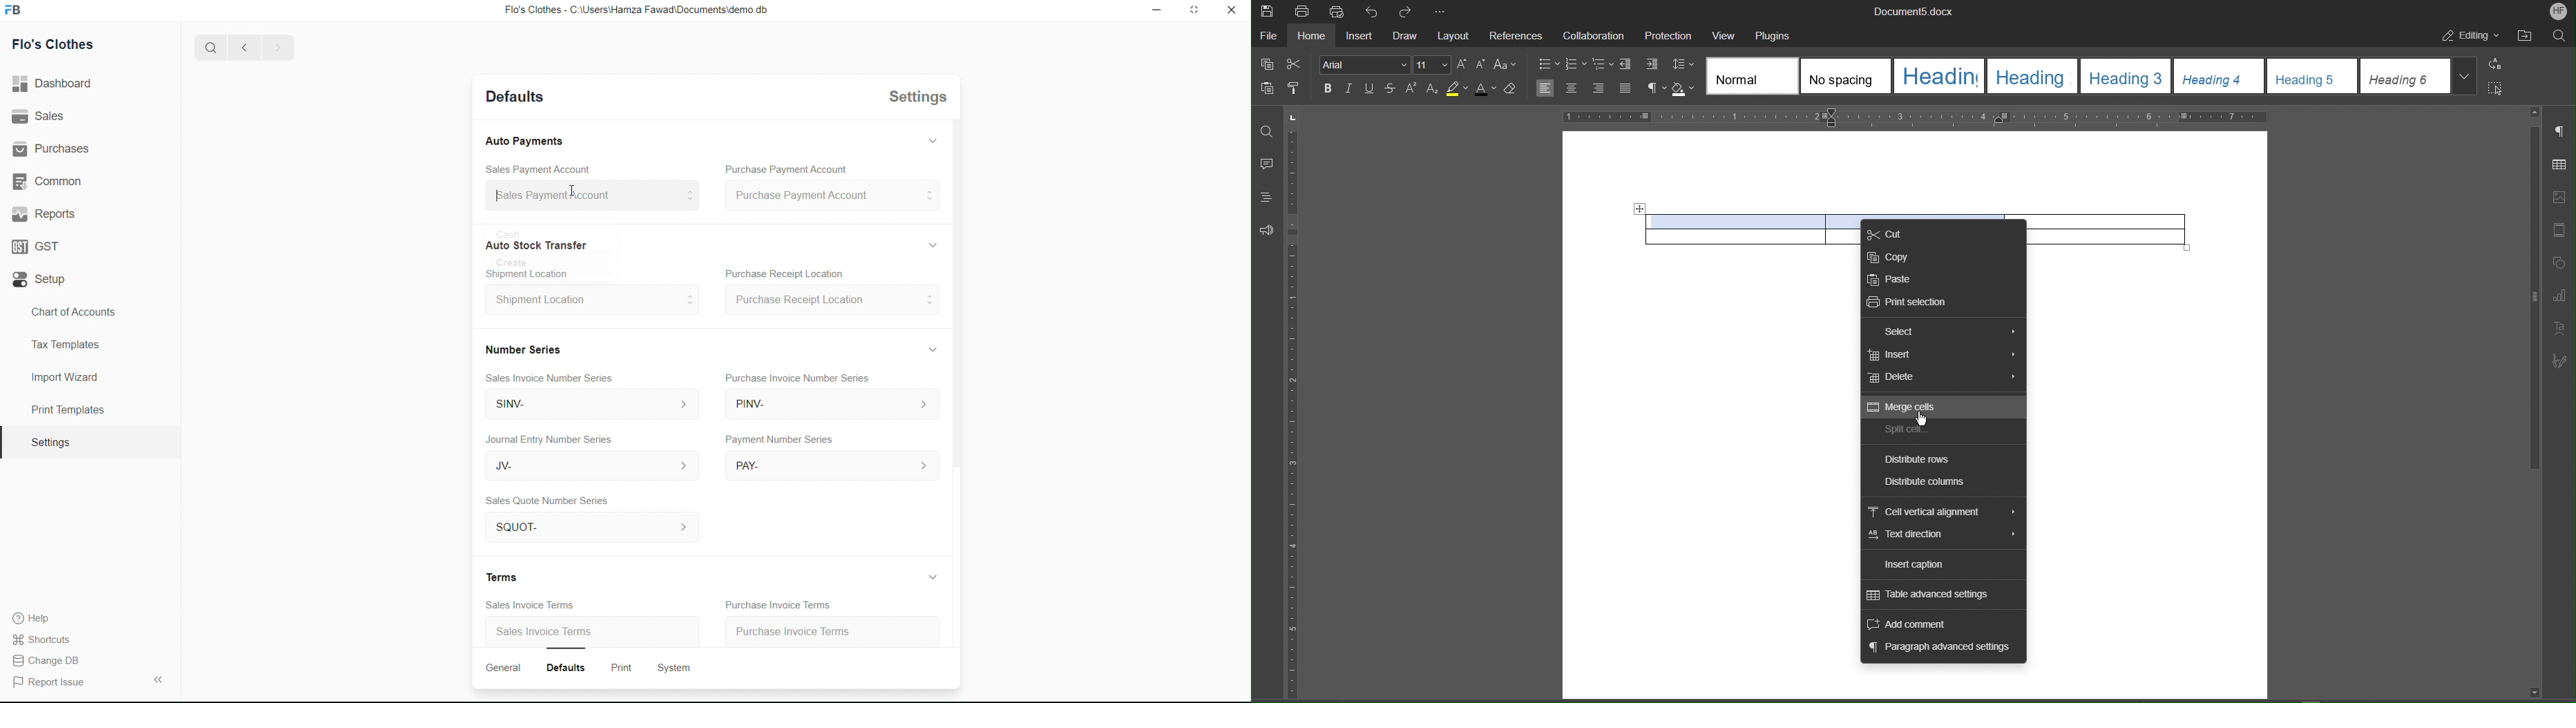  What do you see at coordinates (2527, 37) in the screenshot?
I see `Open File Location` at bounding box center [2527, 37].